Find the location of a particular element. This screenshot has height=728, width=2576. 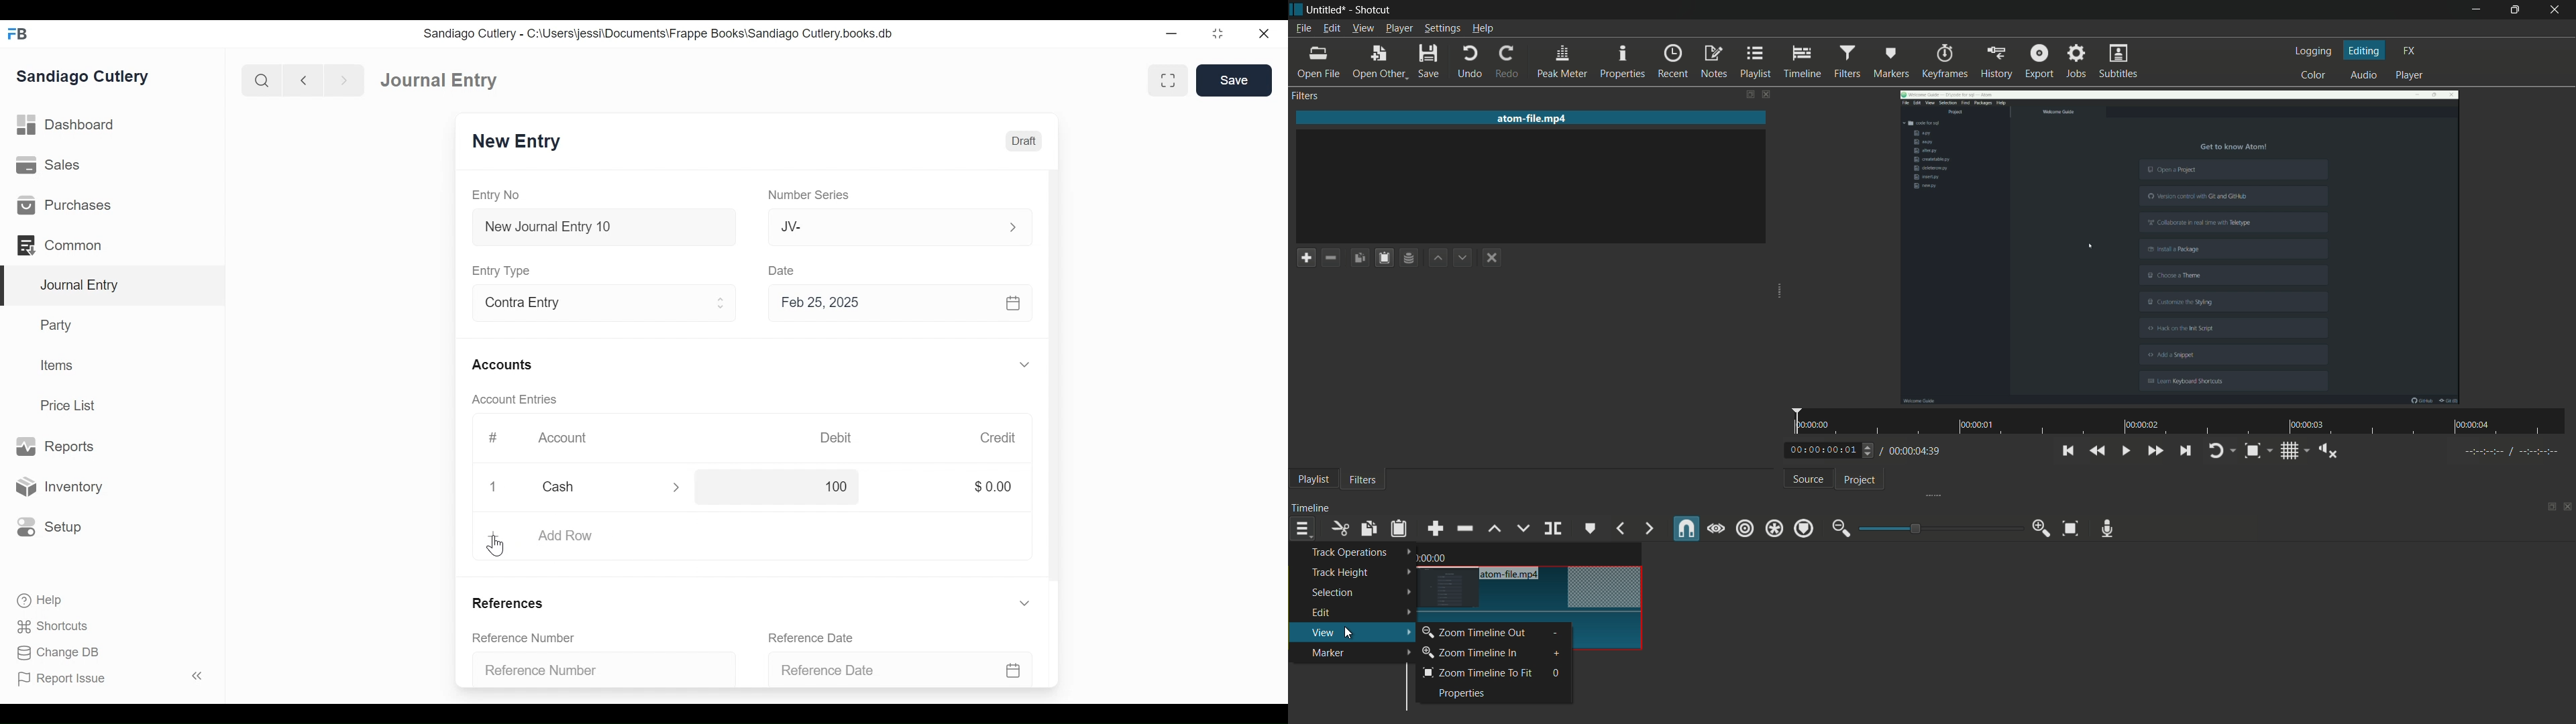

copy checked filters is located at coordinates (1360, 258).